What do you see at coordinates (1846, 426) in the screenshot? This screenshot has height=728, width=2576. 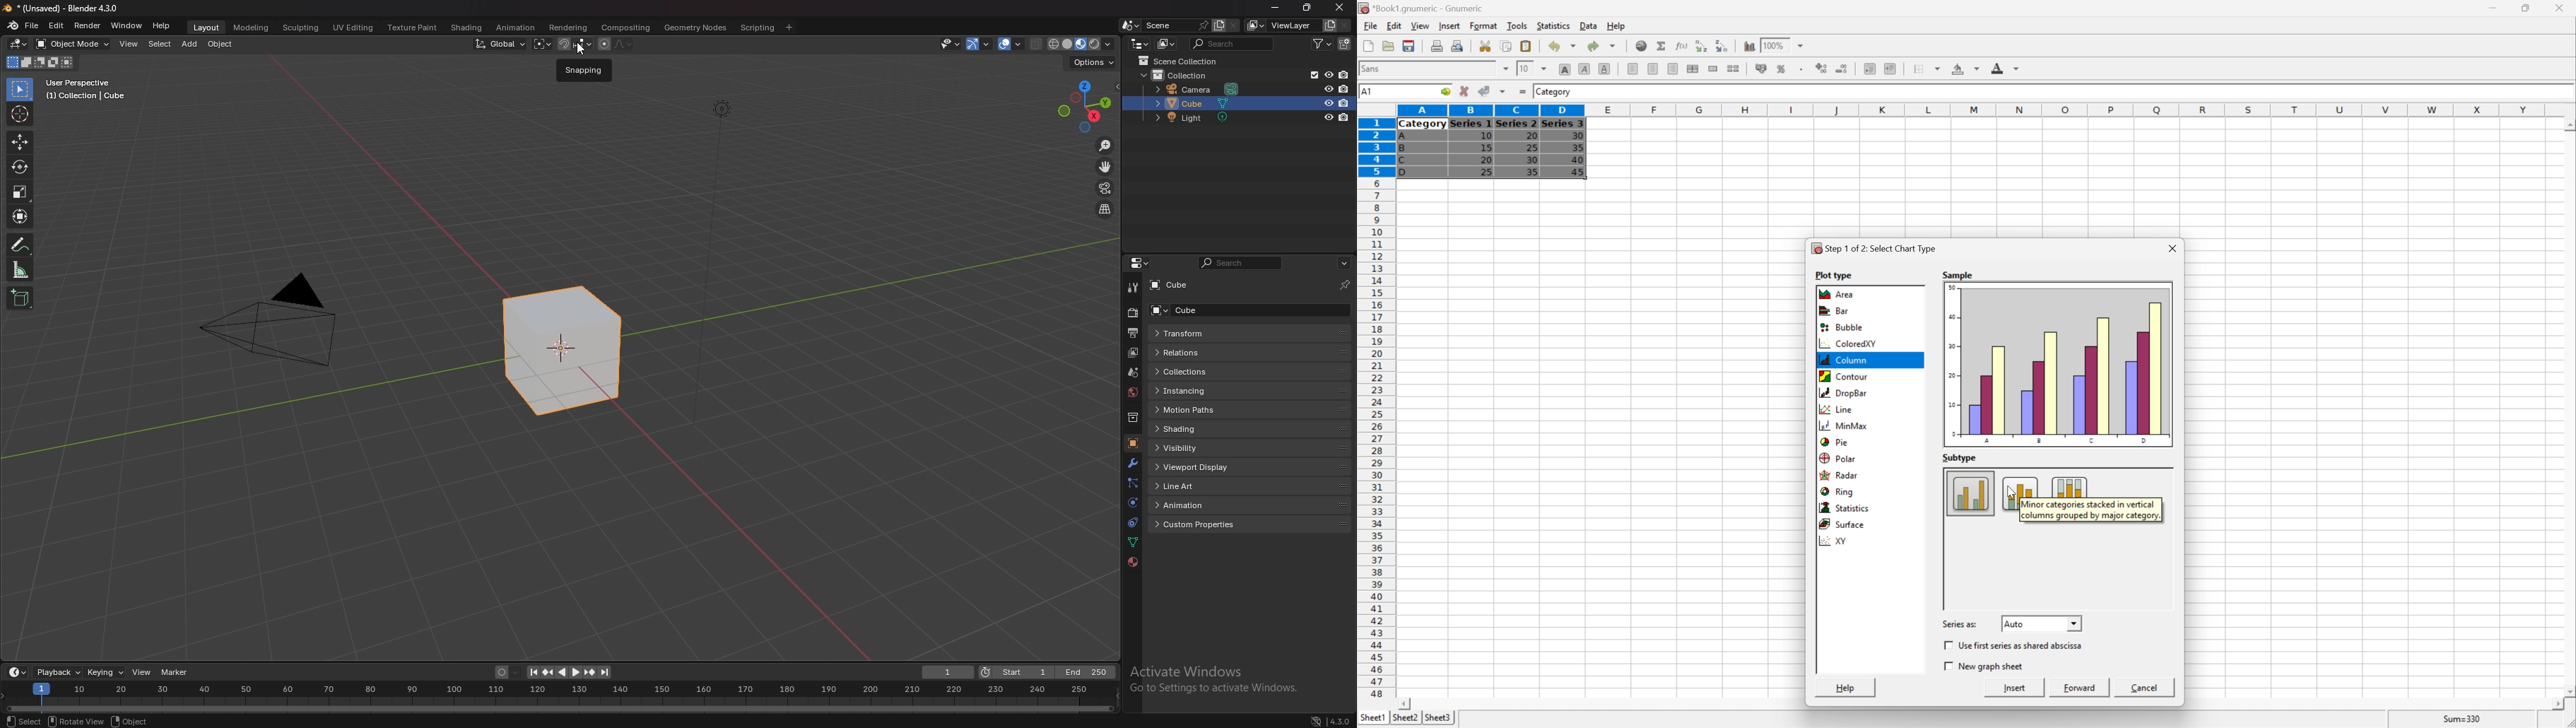 I see `MinMax` at bounding box center [1846, 426].